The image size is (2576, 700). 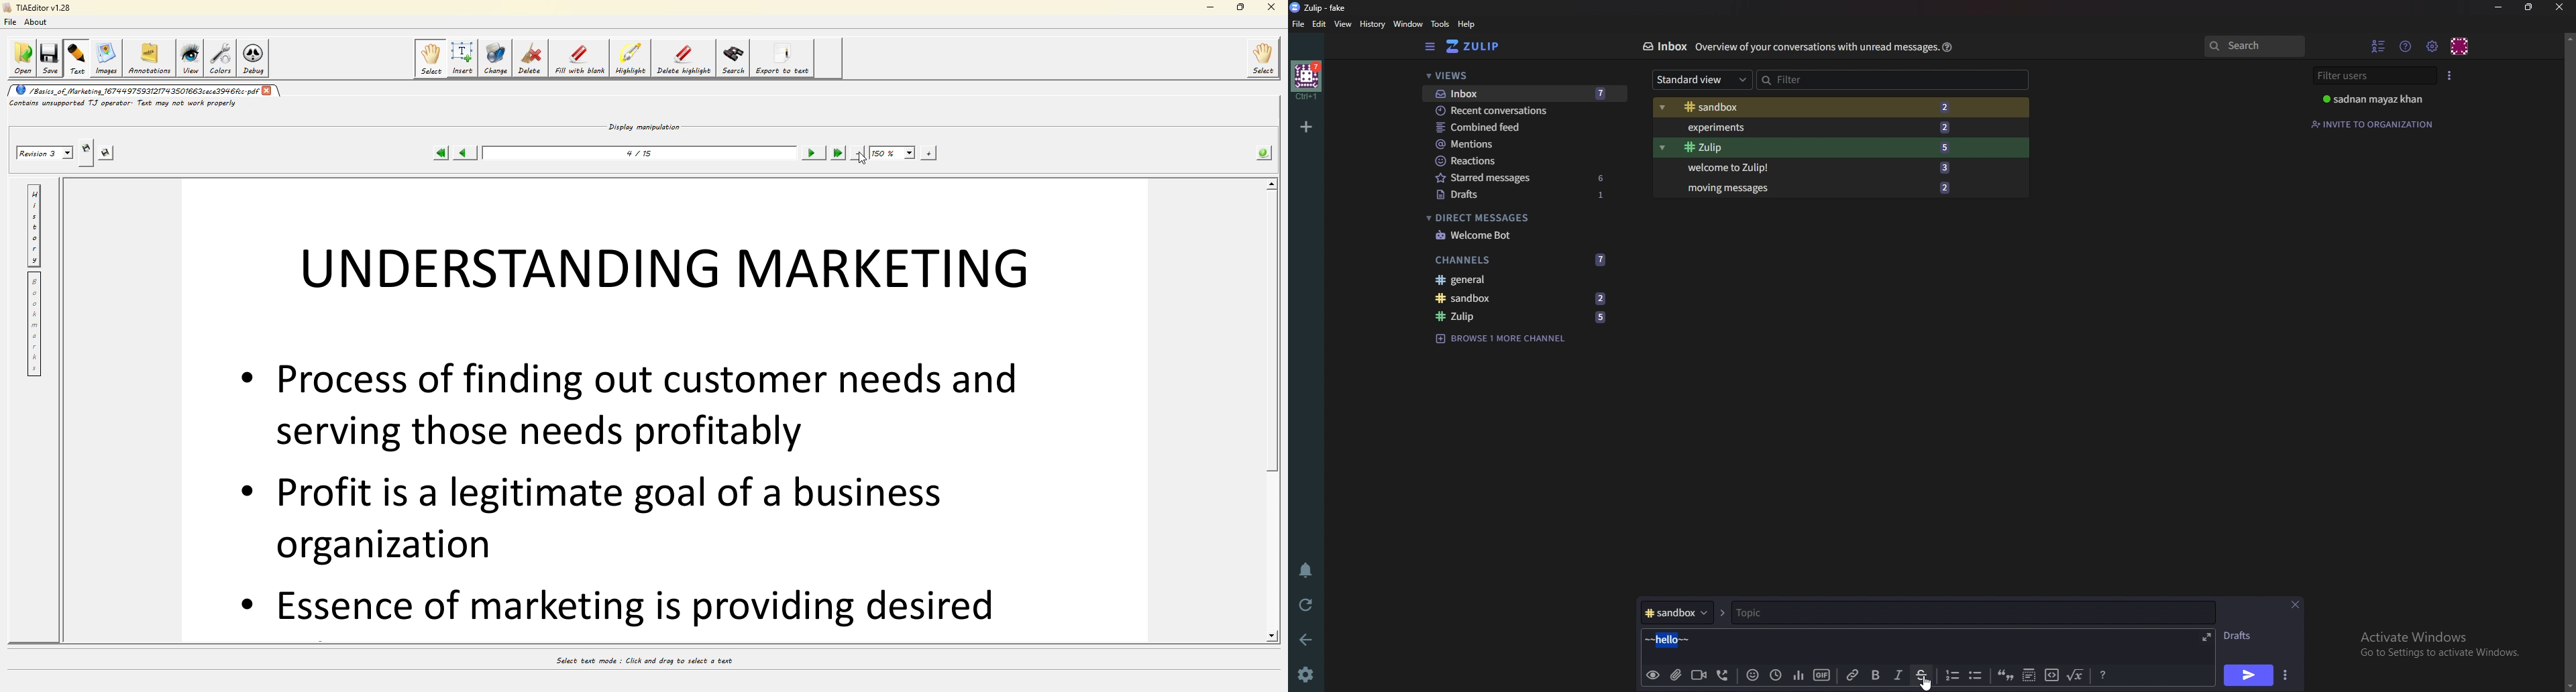 I want to click on User list style, so click(x=2447, y=75).